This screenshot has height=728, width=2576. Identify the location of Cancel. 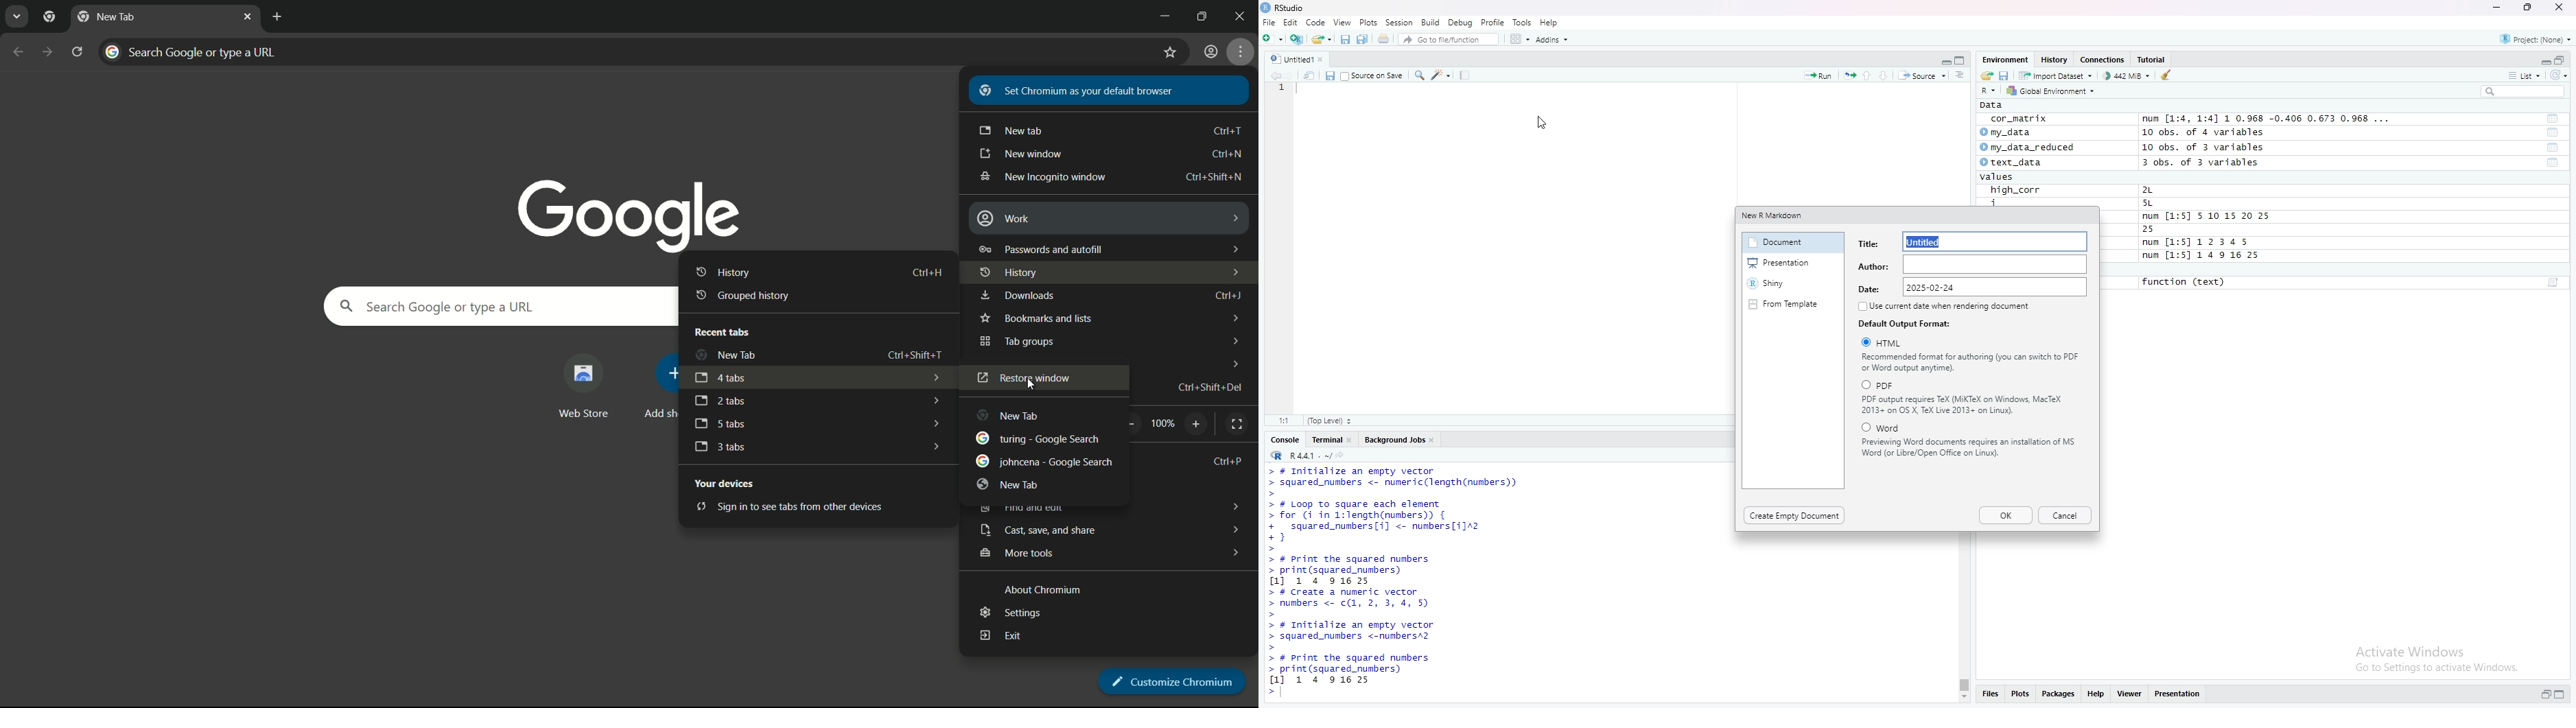
(2065, 515).